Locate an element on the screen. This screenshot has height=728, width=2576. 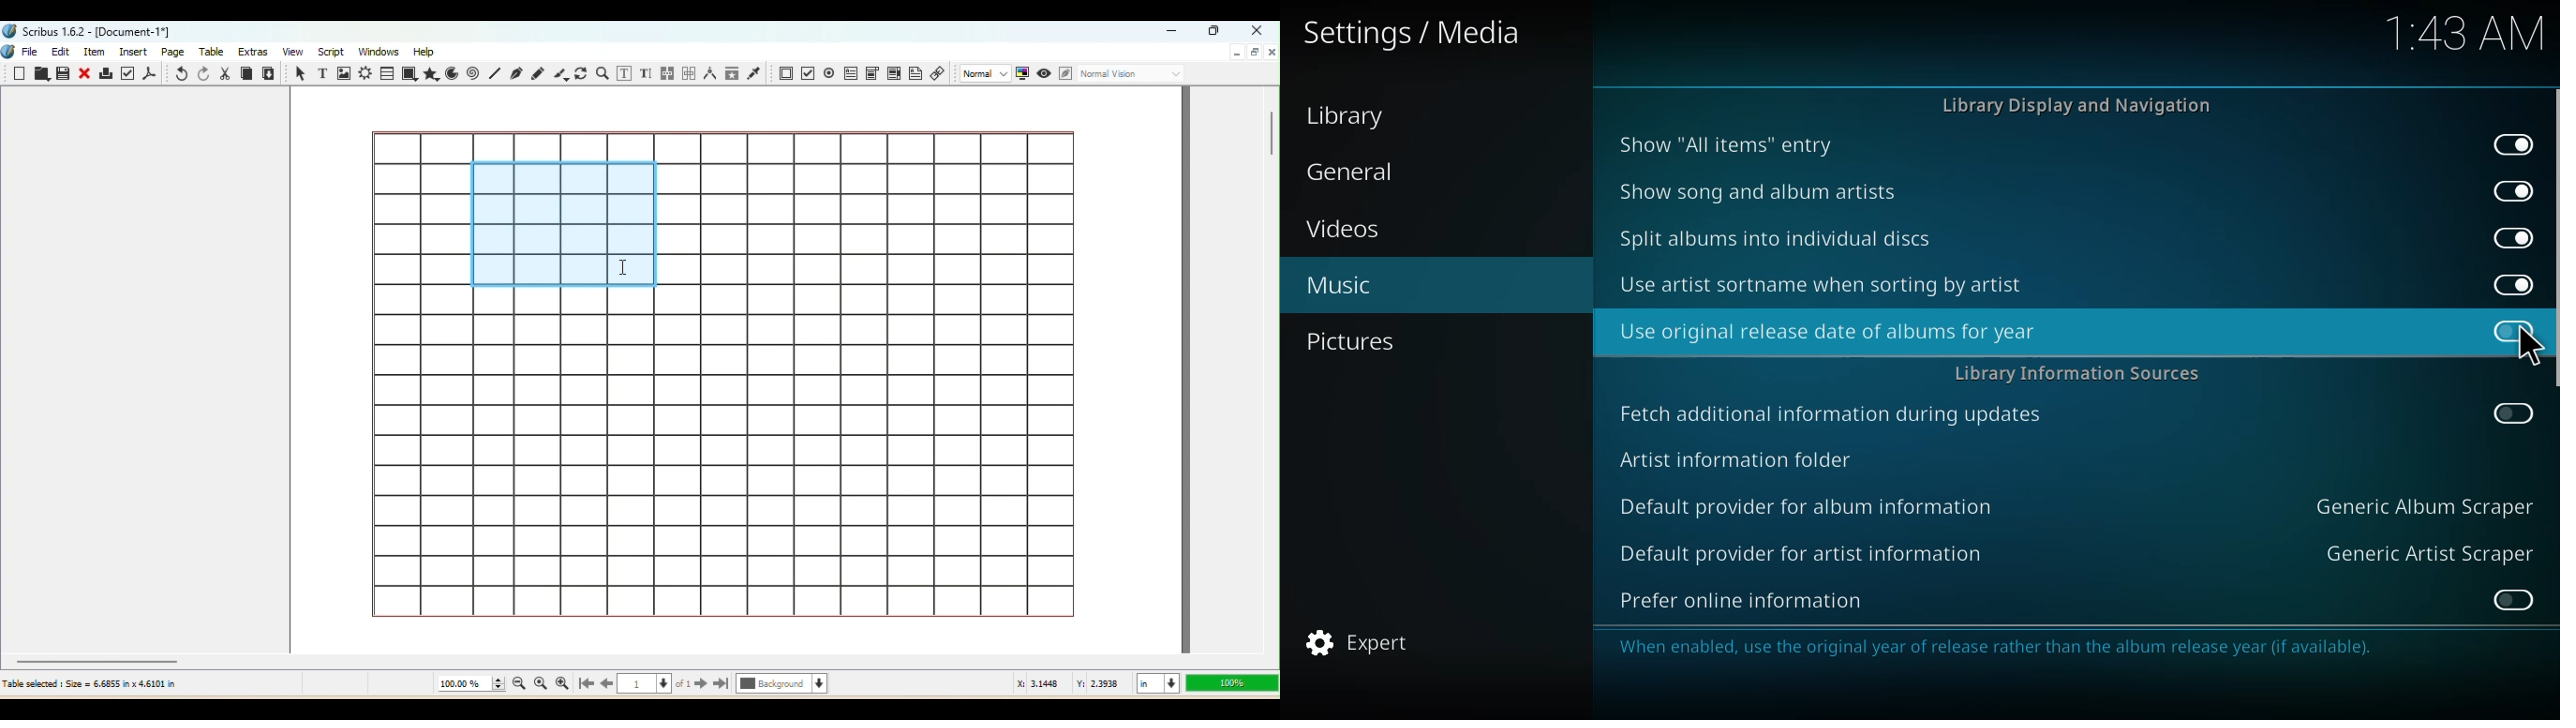
pictures is located at coordinates (1353, 339).